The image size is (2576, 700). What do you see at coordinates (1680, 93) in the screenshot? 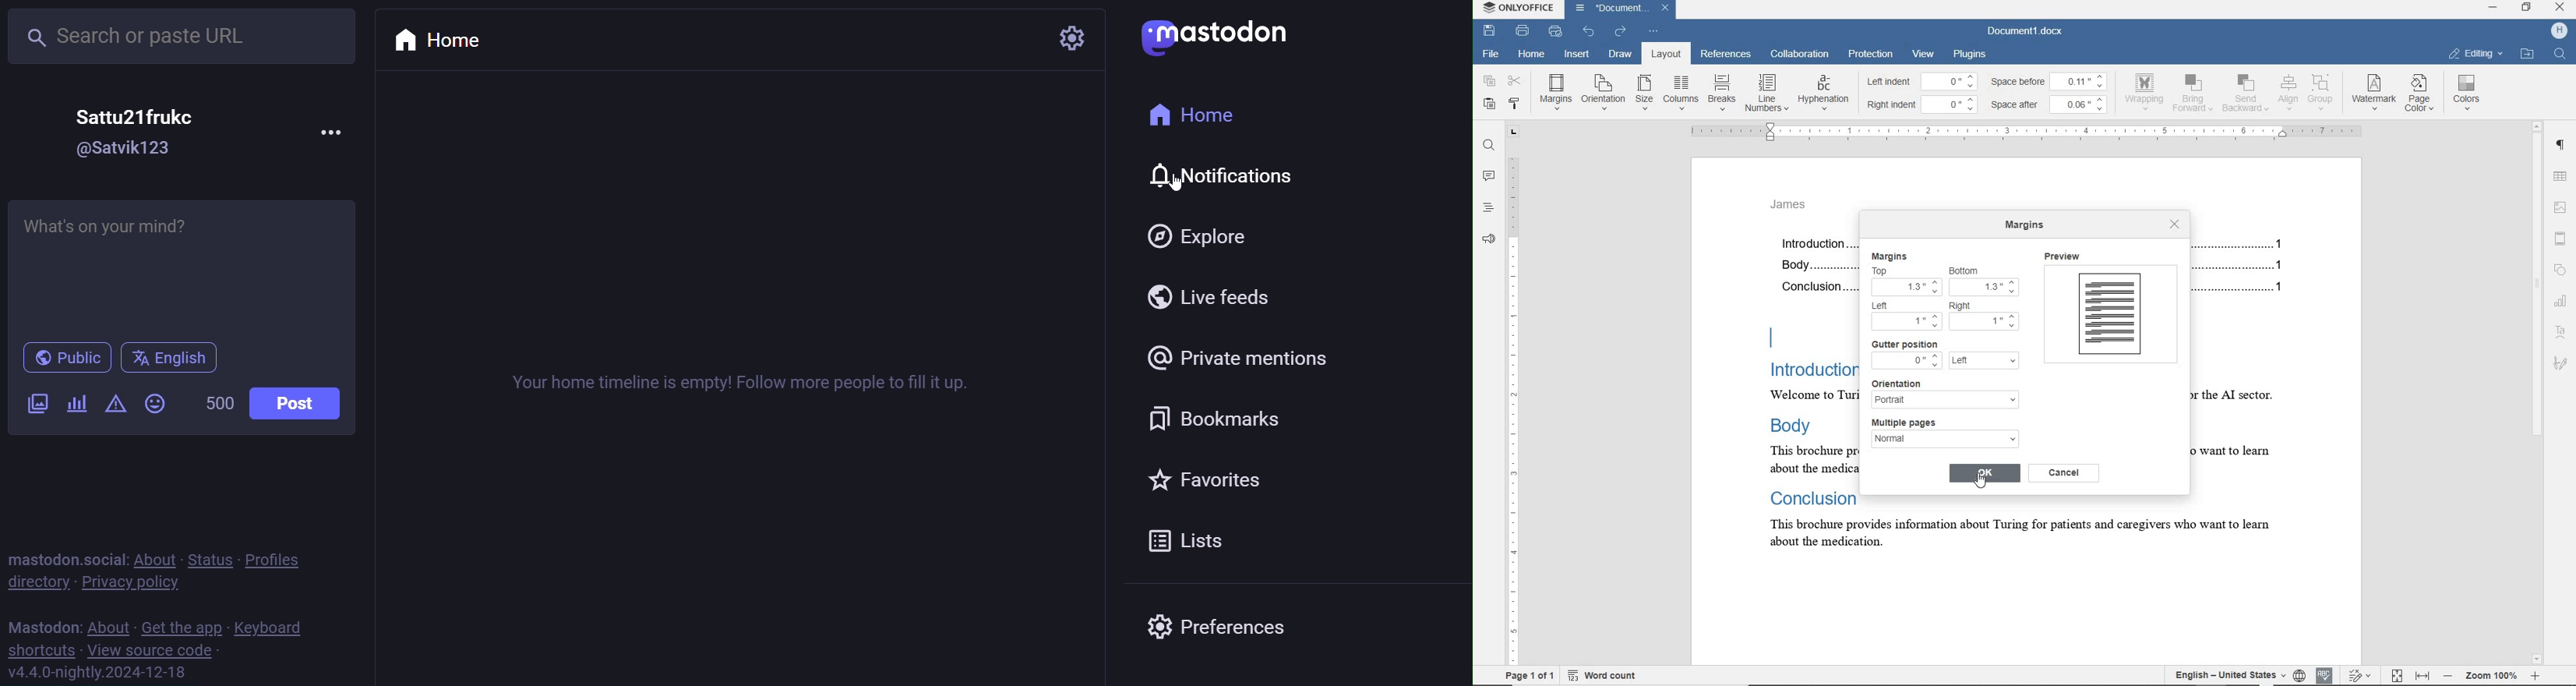
I see `columns` at bounding box center [1680, 93].